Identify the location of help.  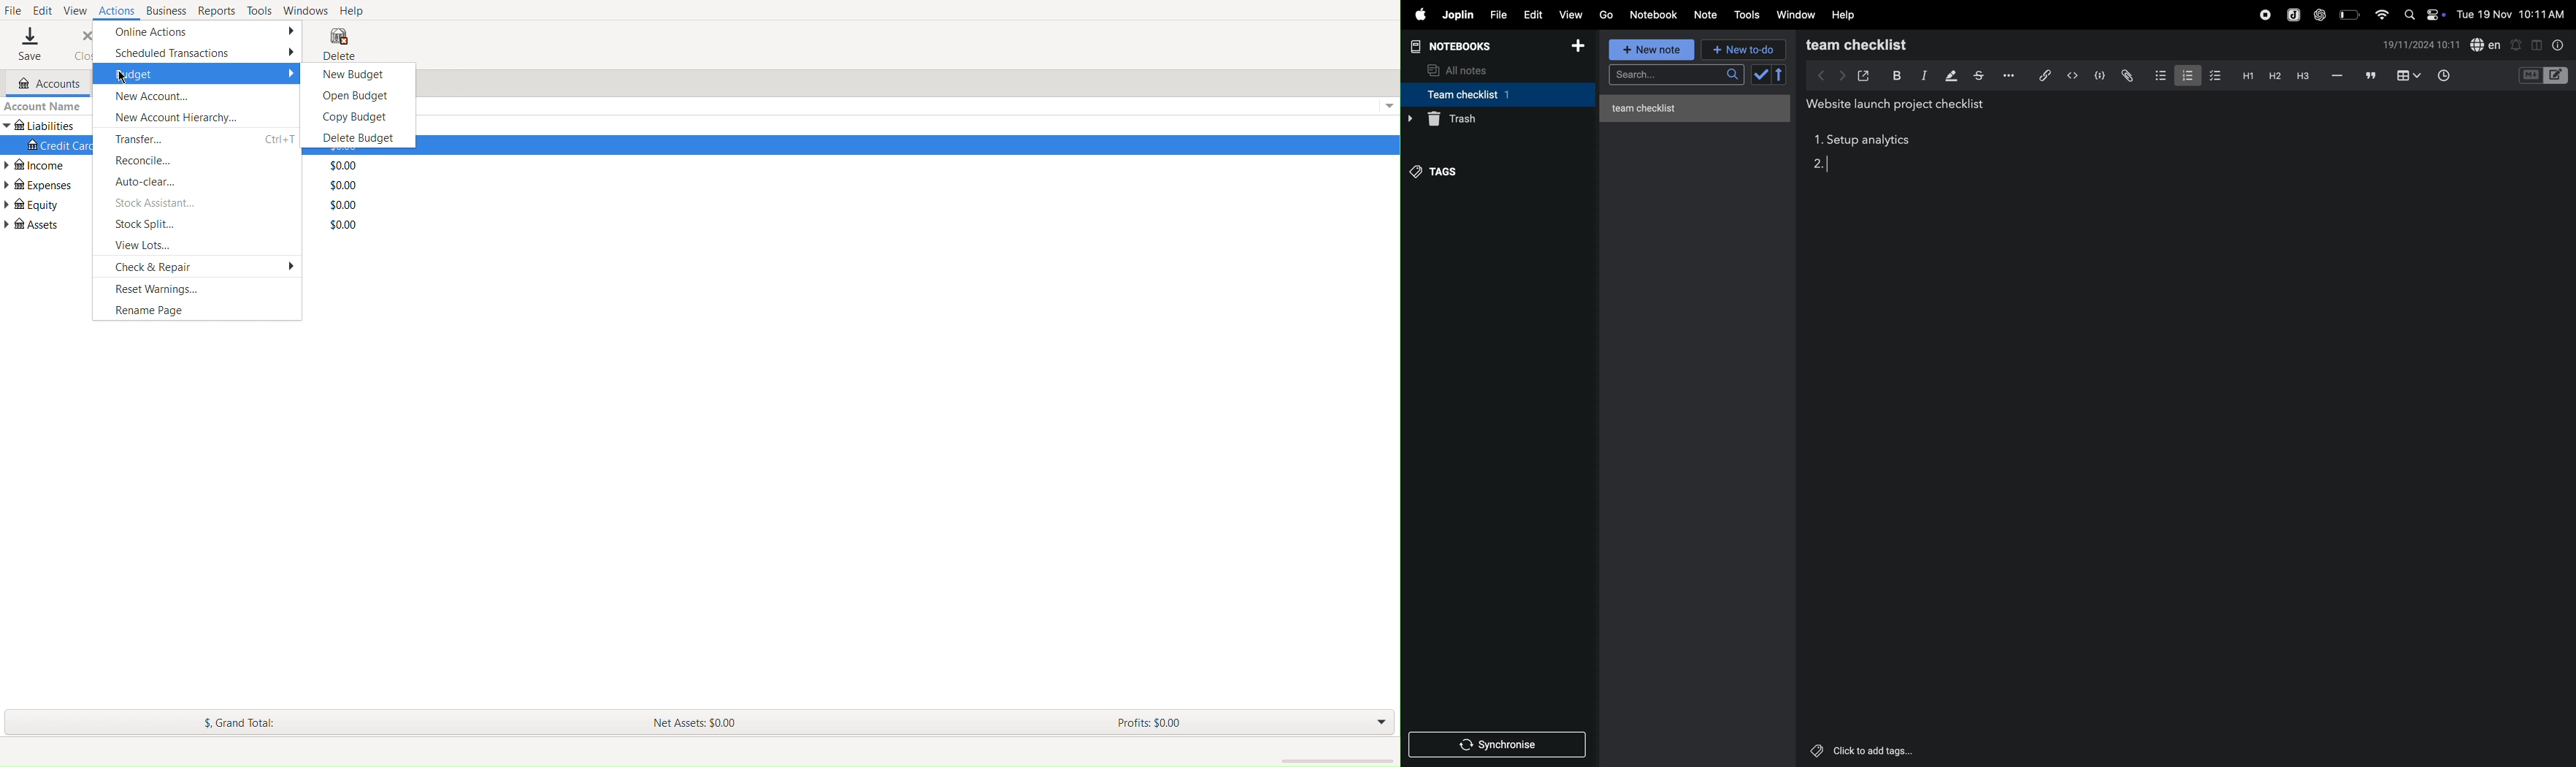
(1846, 14).